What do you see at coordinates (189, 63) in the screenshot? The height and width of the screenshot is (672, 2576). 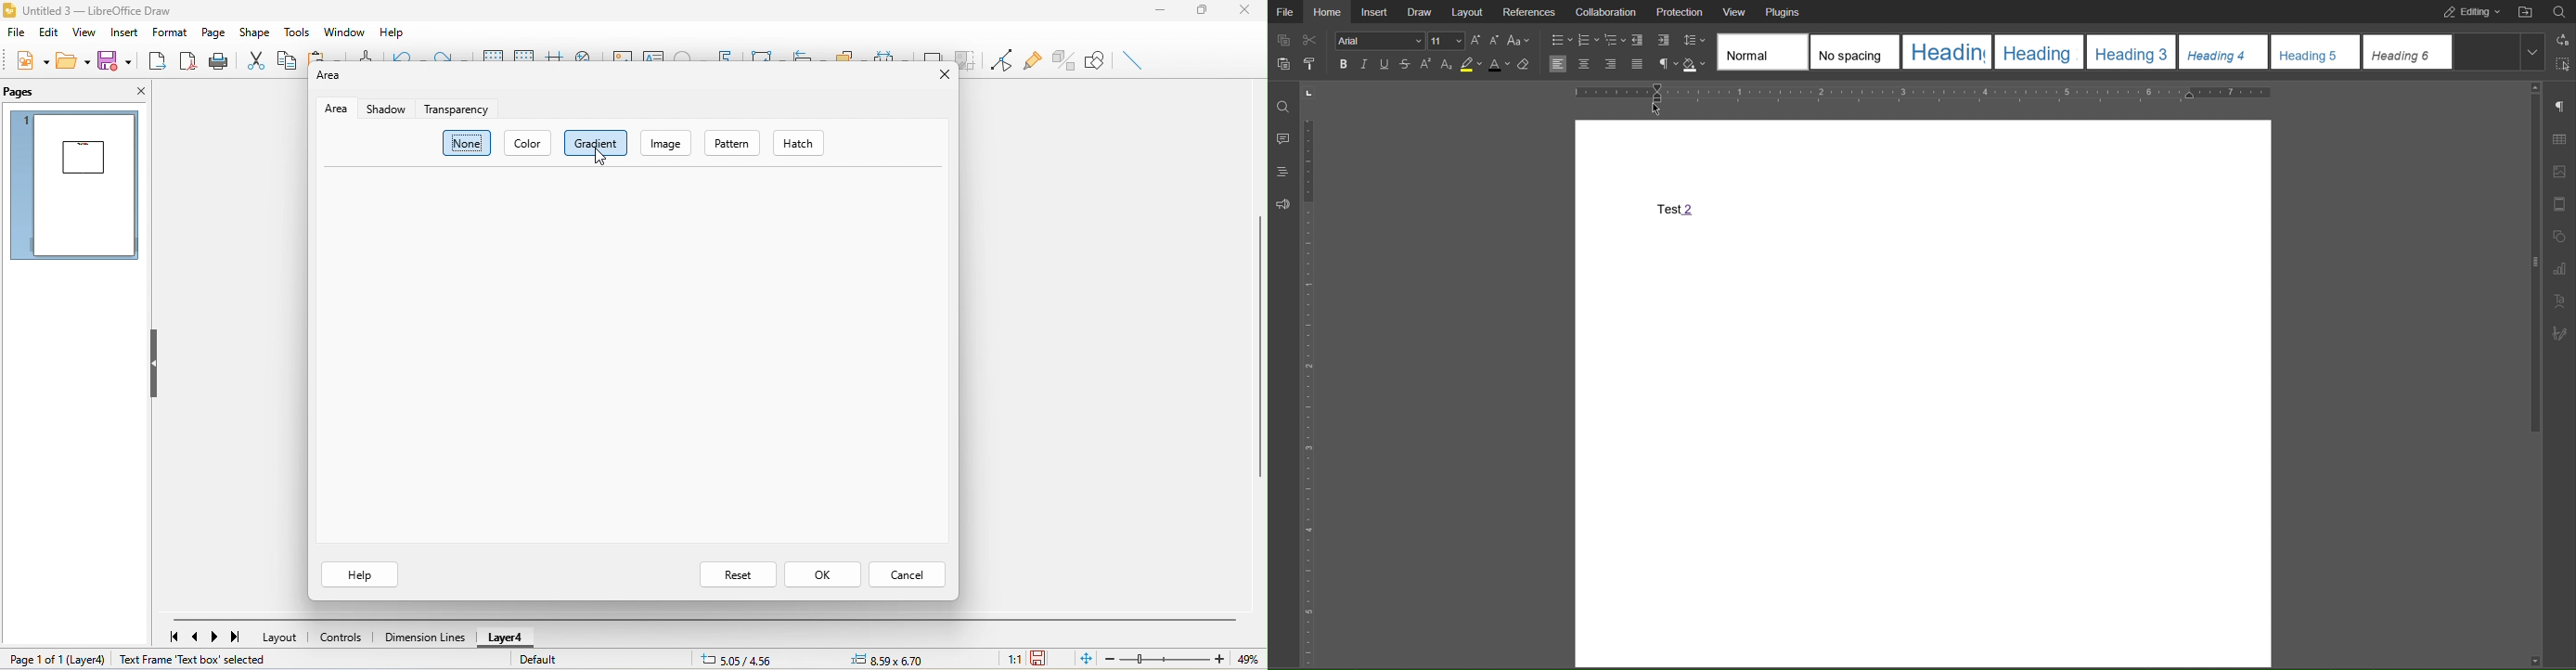 I see `export directly as pdf` at bounding box center [189, 63].